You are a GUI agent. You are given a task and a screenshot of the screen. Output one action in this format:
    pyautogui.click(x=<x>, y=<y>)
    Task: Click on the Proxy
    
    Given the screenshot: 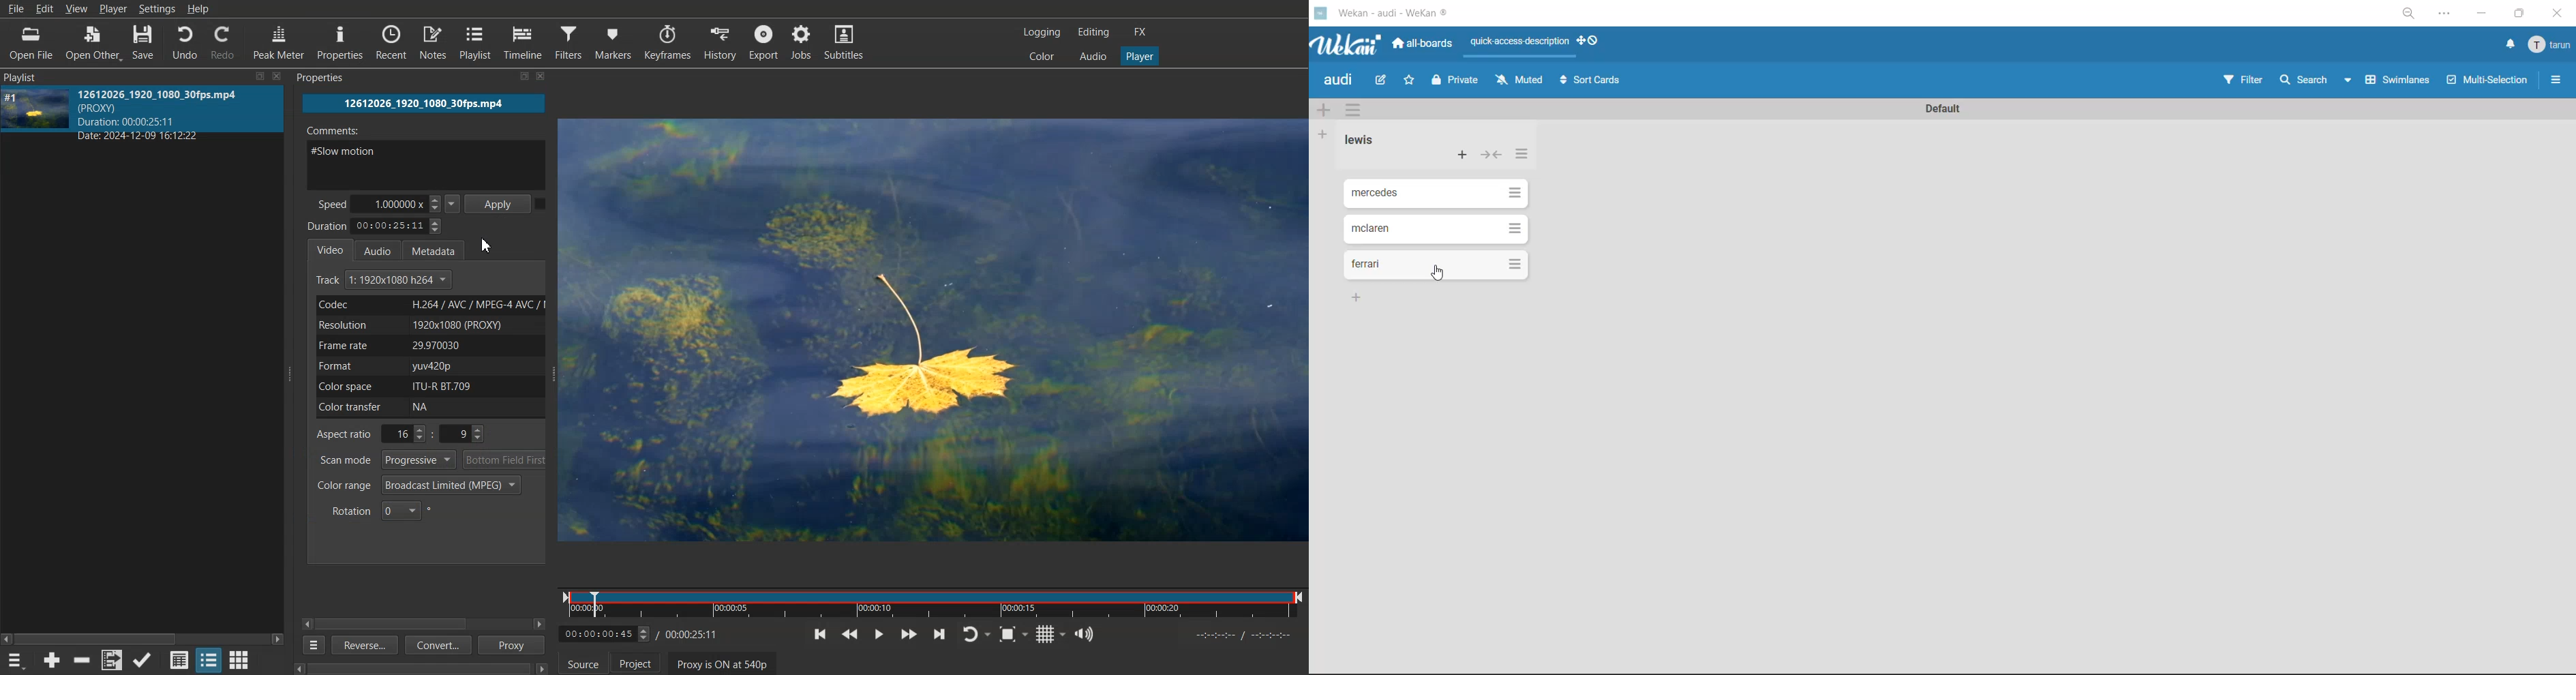 What is the action you would take?
    pyautogui.click(x=513, y=645)
    